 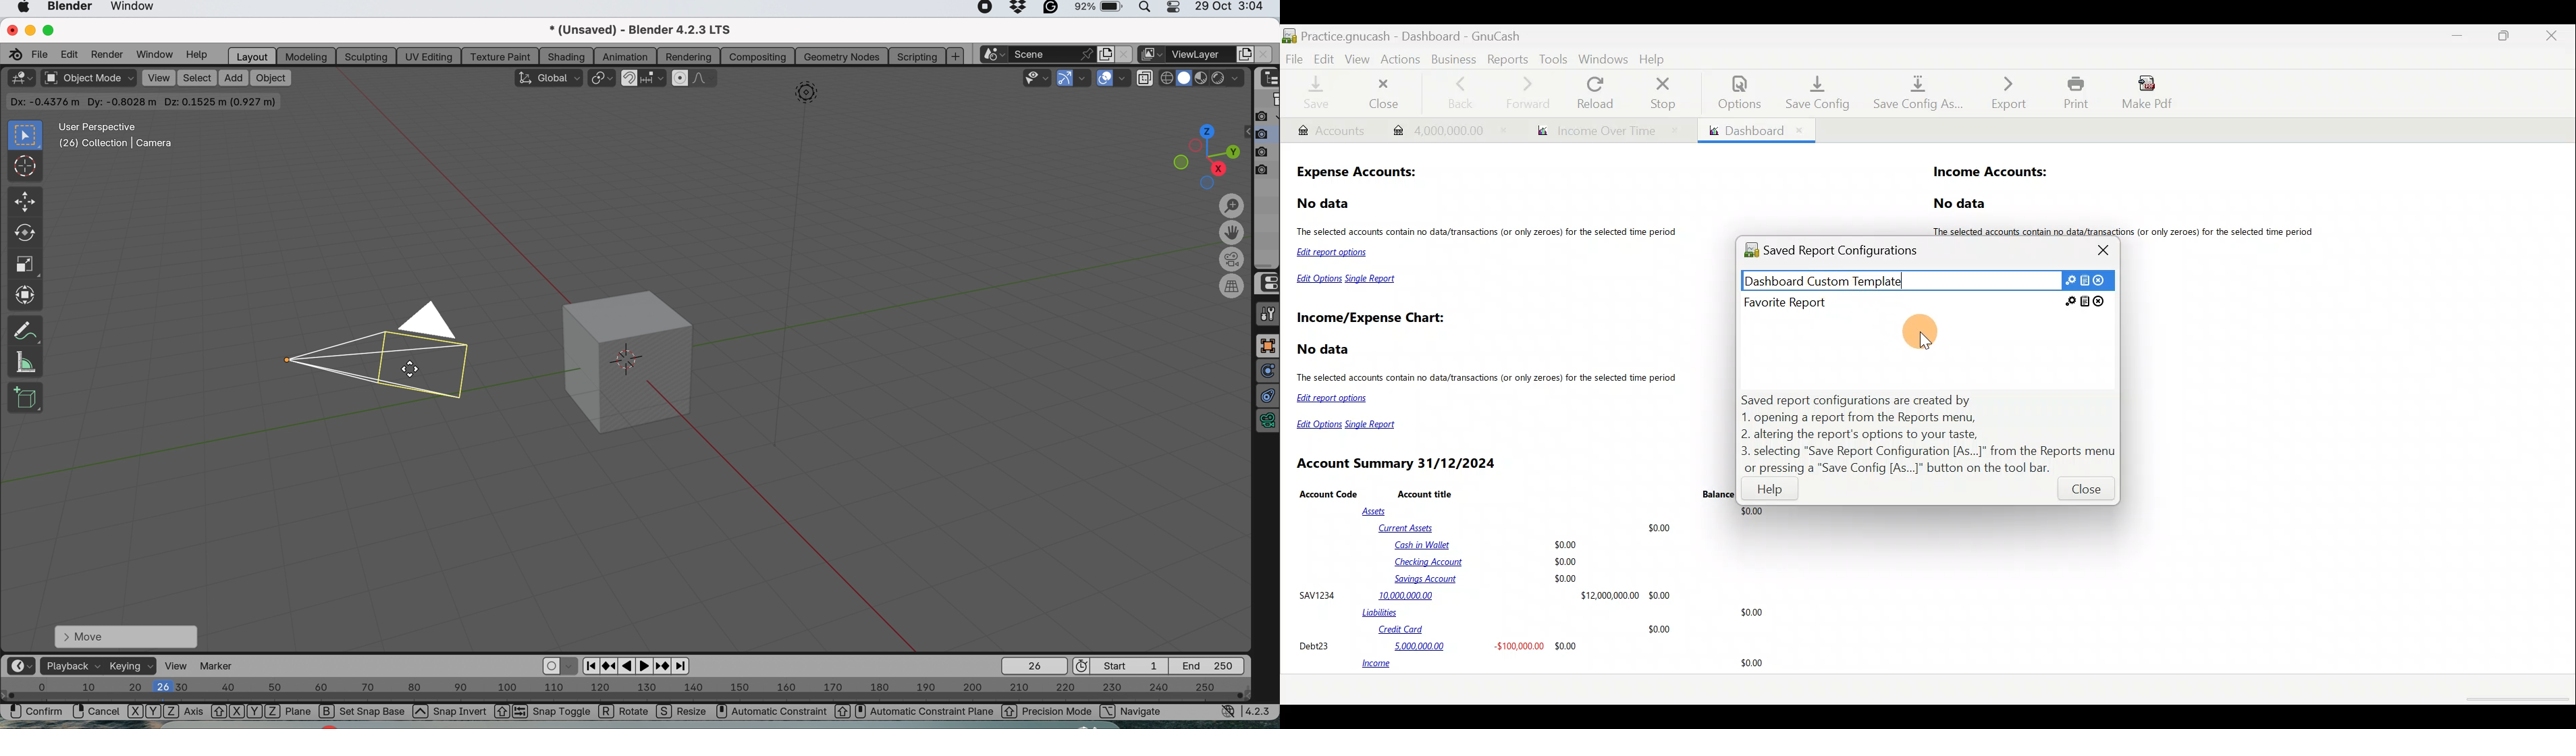 What do you see at coordinates (1358, 173) in the screenshot?
I see `Expense Accounts:` at bounding box center [1358, 173].